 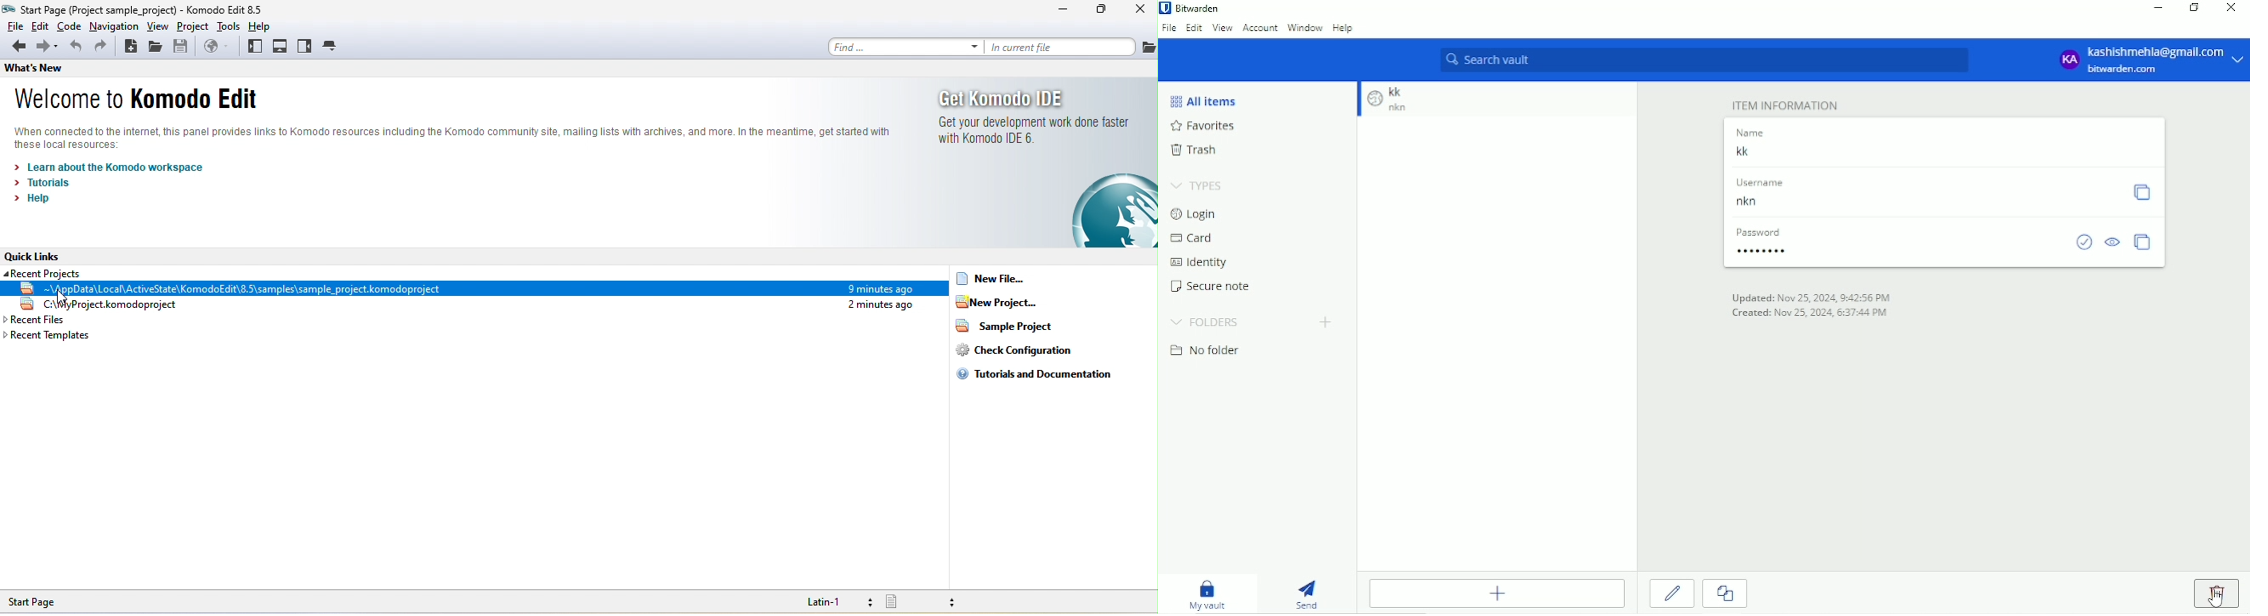 I want to click on Help, so click(x=1342, y=29).